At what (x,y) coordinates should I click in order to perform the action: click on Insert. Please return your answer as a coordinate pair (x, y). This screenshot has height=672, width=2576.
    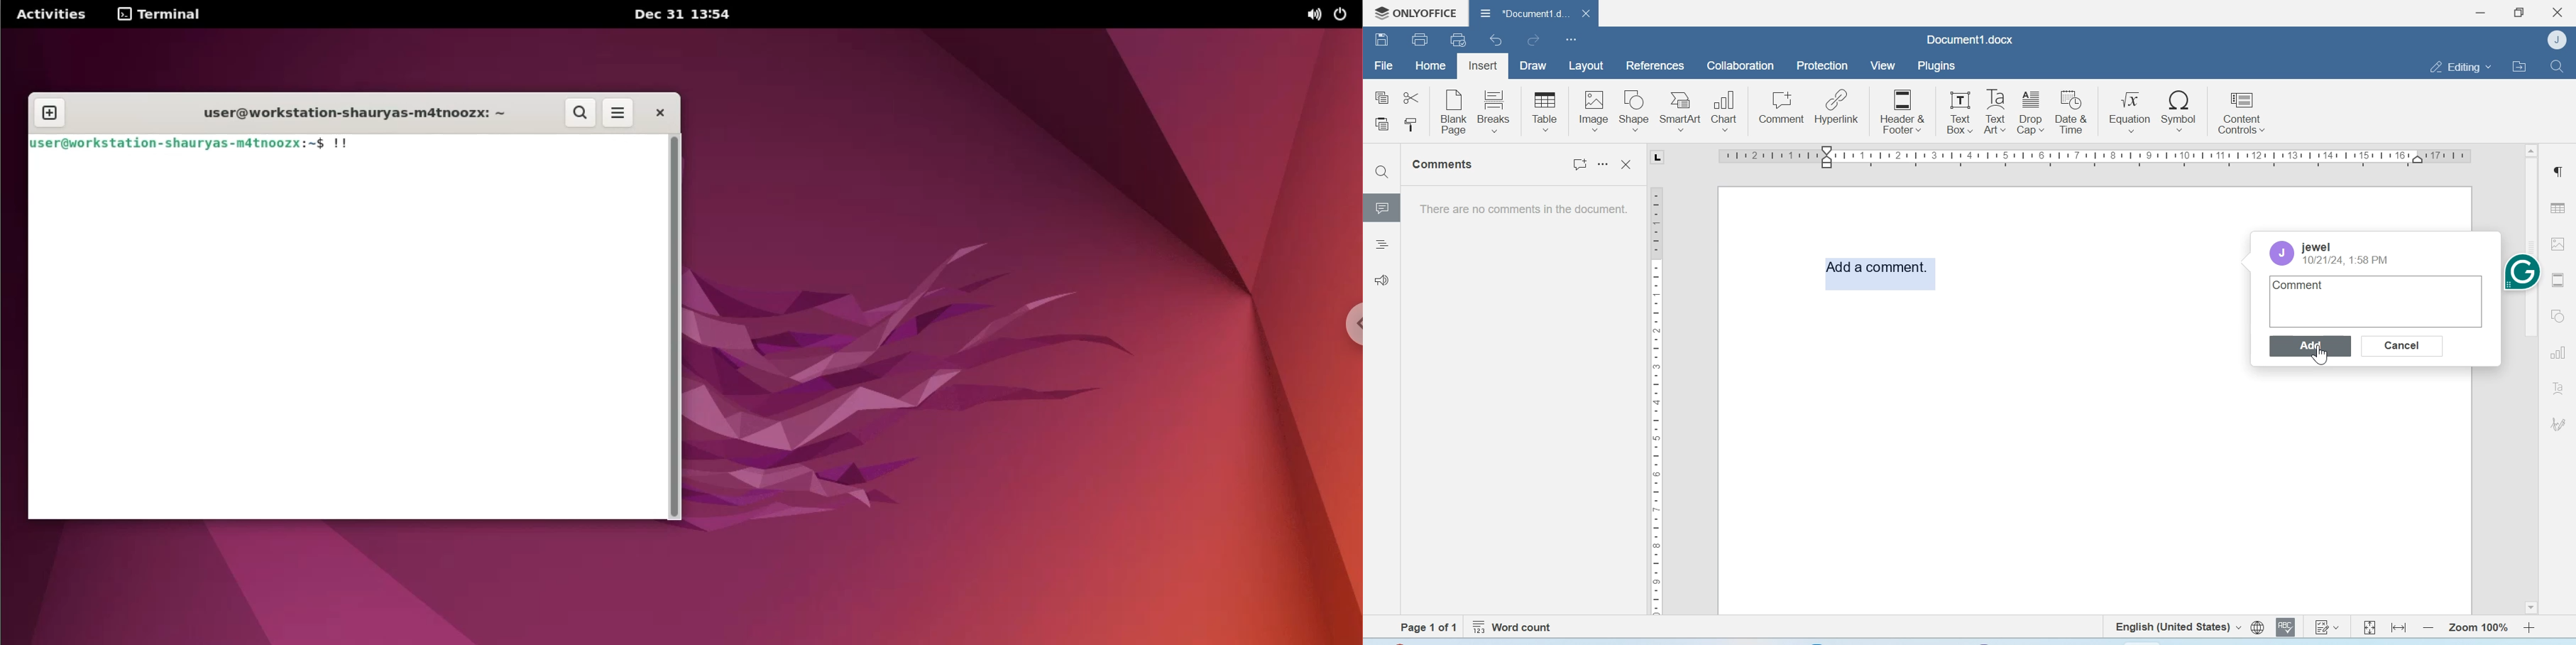
    Looking at the image, I should click on (1482, 66).